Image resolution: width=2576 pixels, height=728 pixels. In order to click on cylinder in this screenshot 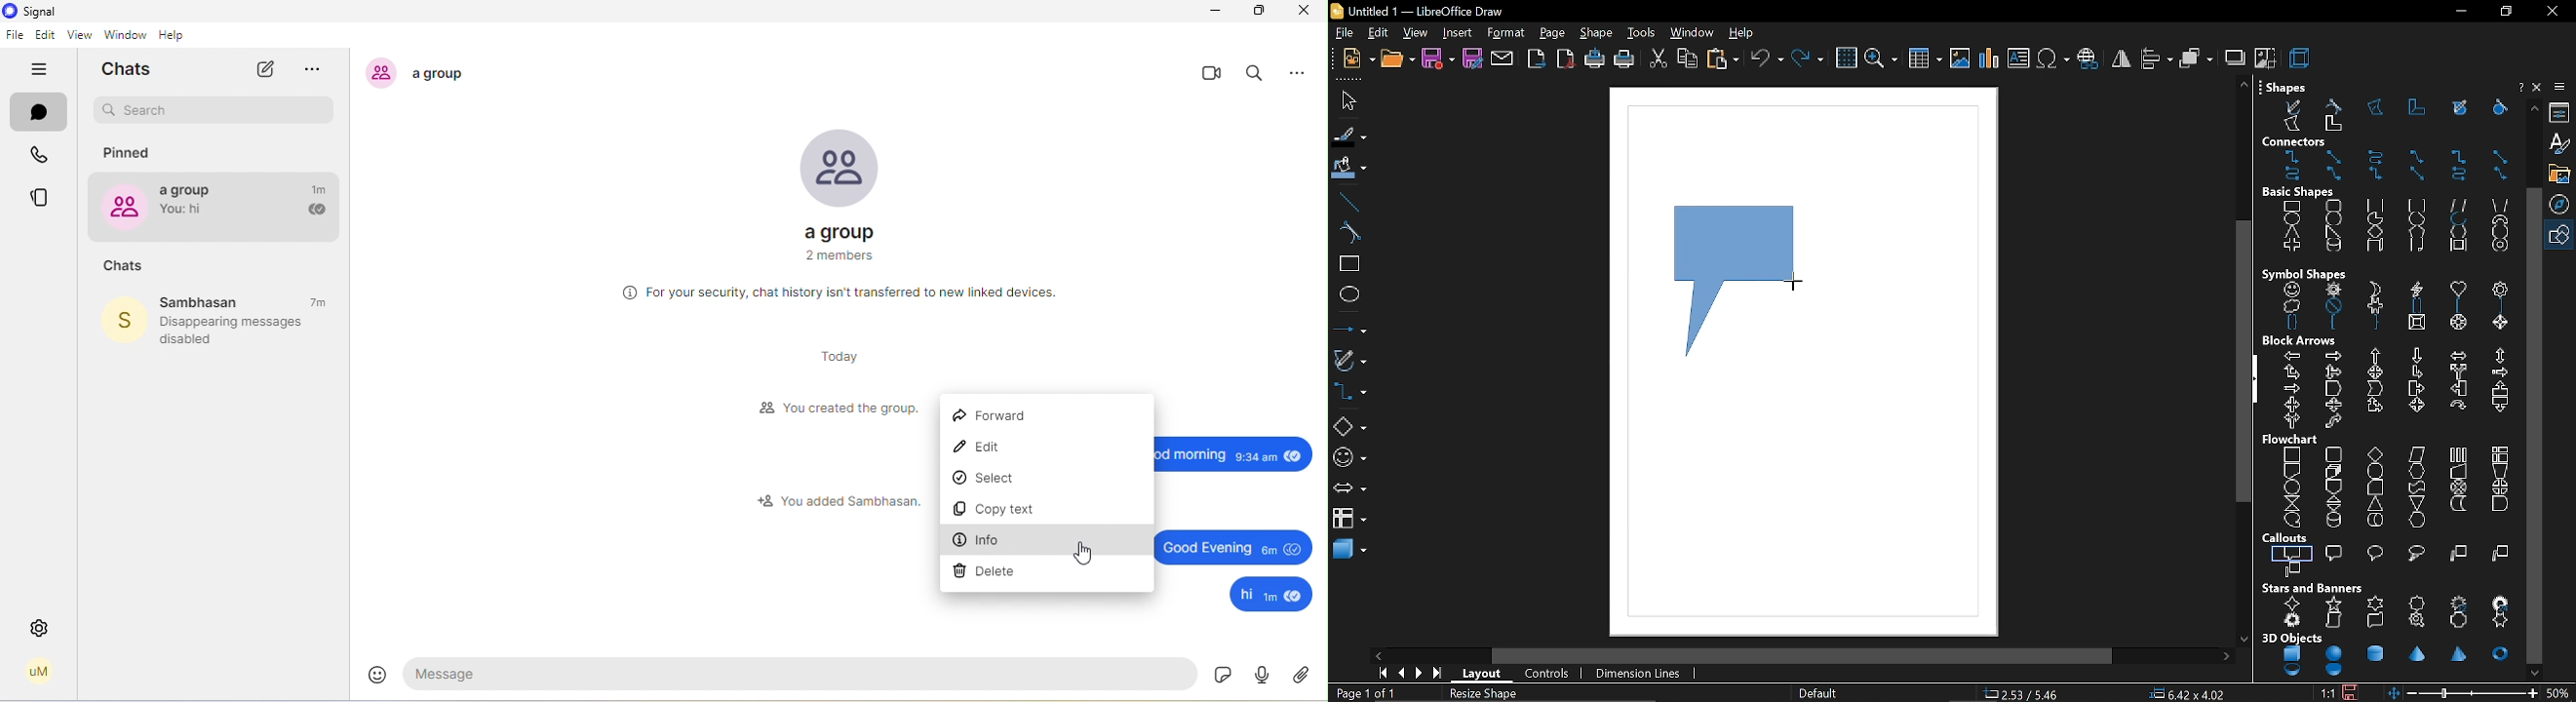, I will do `click(2374, 652)`.